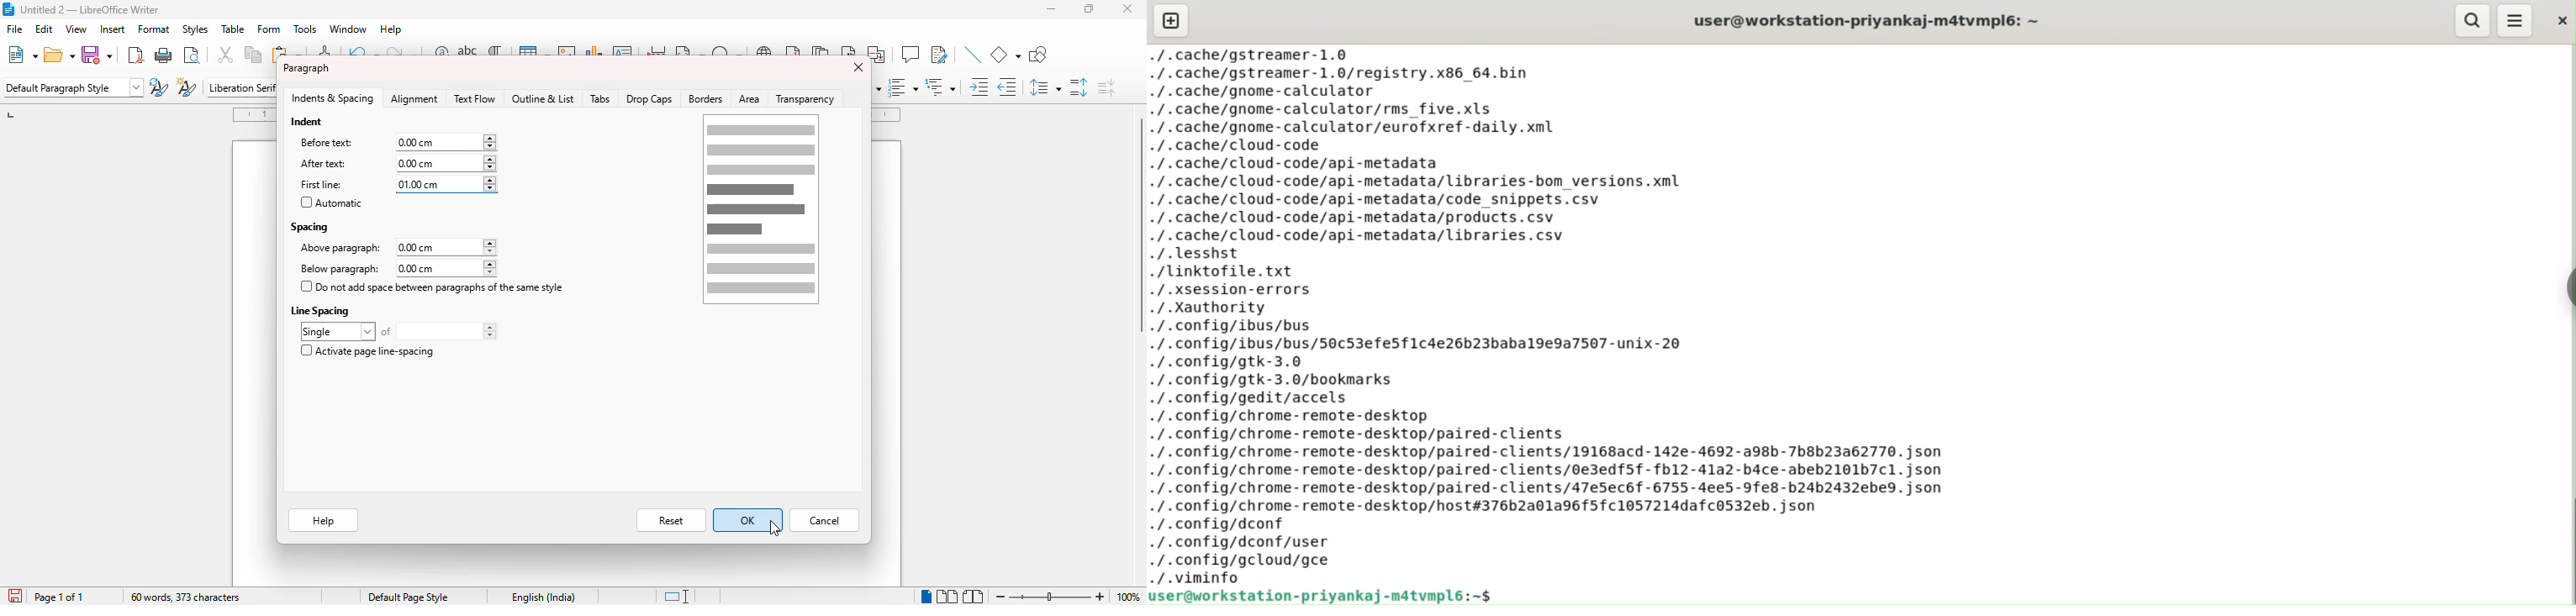 Image resolution: width=2576 pixels, height=616 pixels. Describe the element at coordinates (948, 596) in the screenshot. I see `multi-page view` at that location.